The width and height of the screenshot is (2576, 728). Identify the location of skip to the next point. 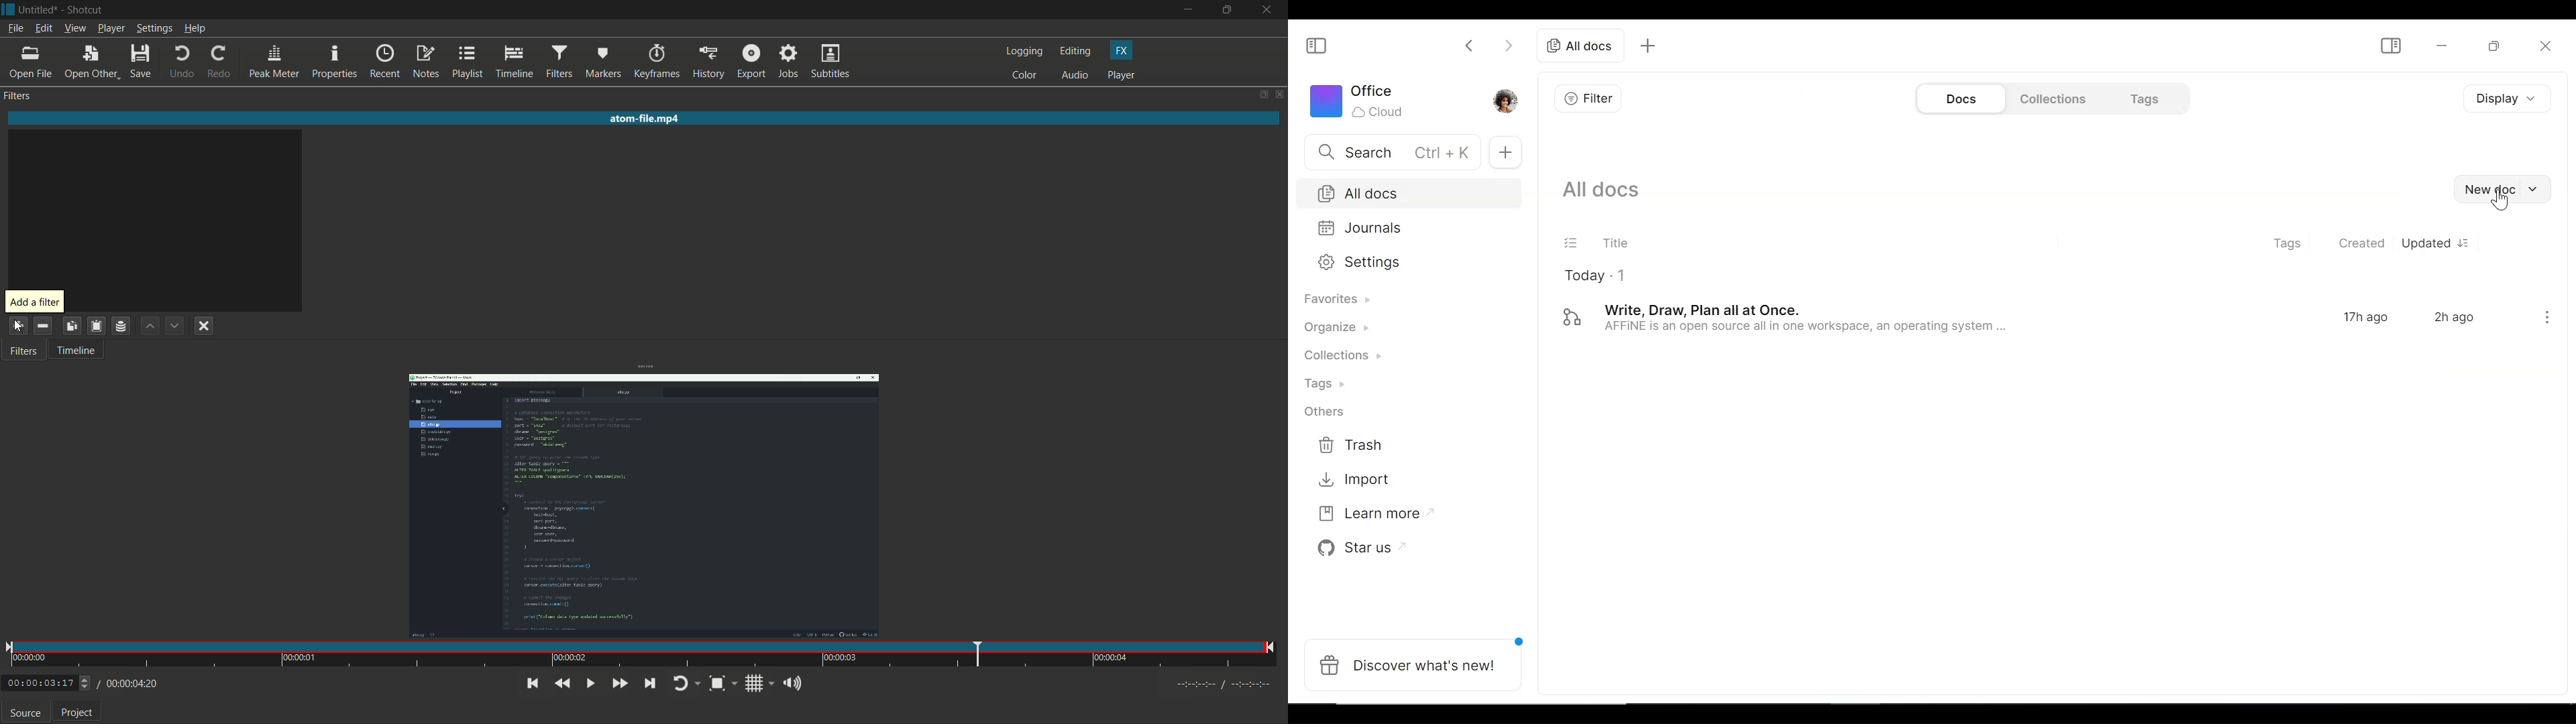
(649, 683).